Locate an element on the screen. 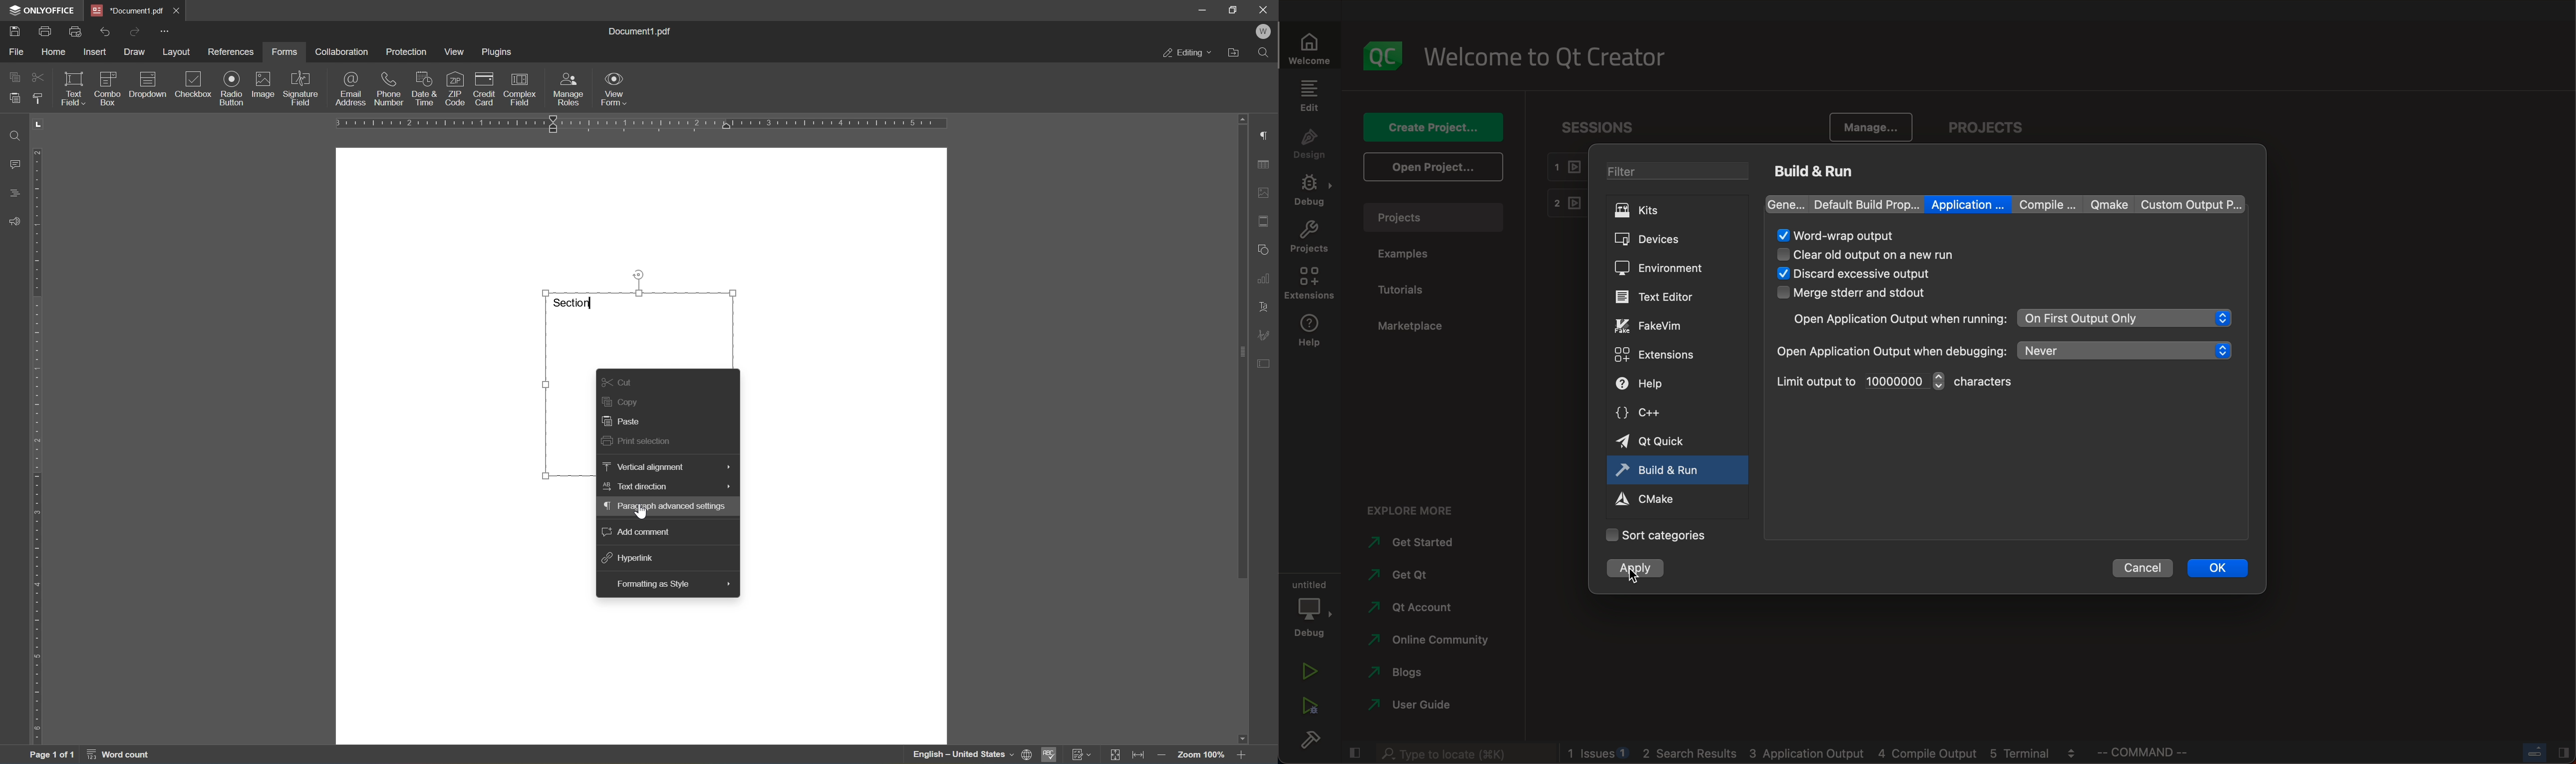  undo is located at coordinates (106, 30).